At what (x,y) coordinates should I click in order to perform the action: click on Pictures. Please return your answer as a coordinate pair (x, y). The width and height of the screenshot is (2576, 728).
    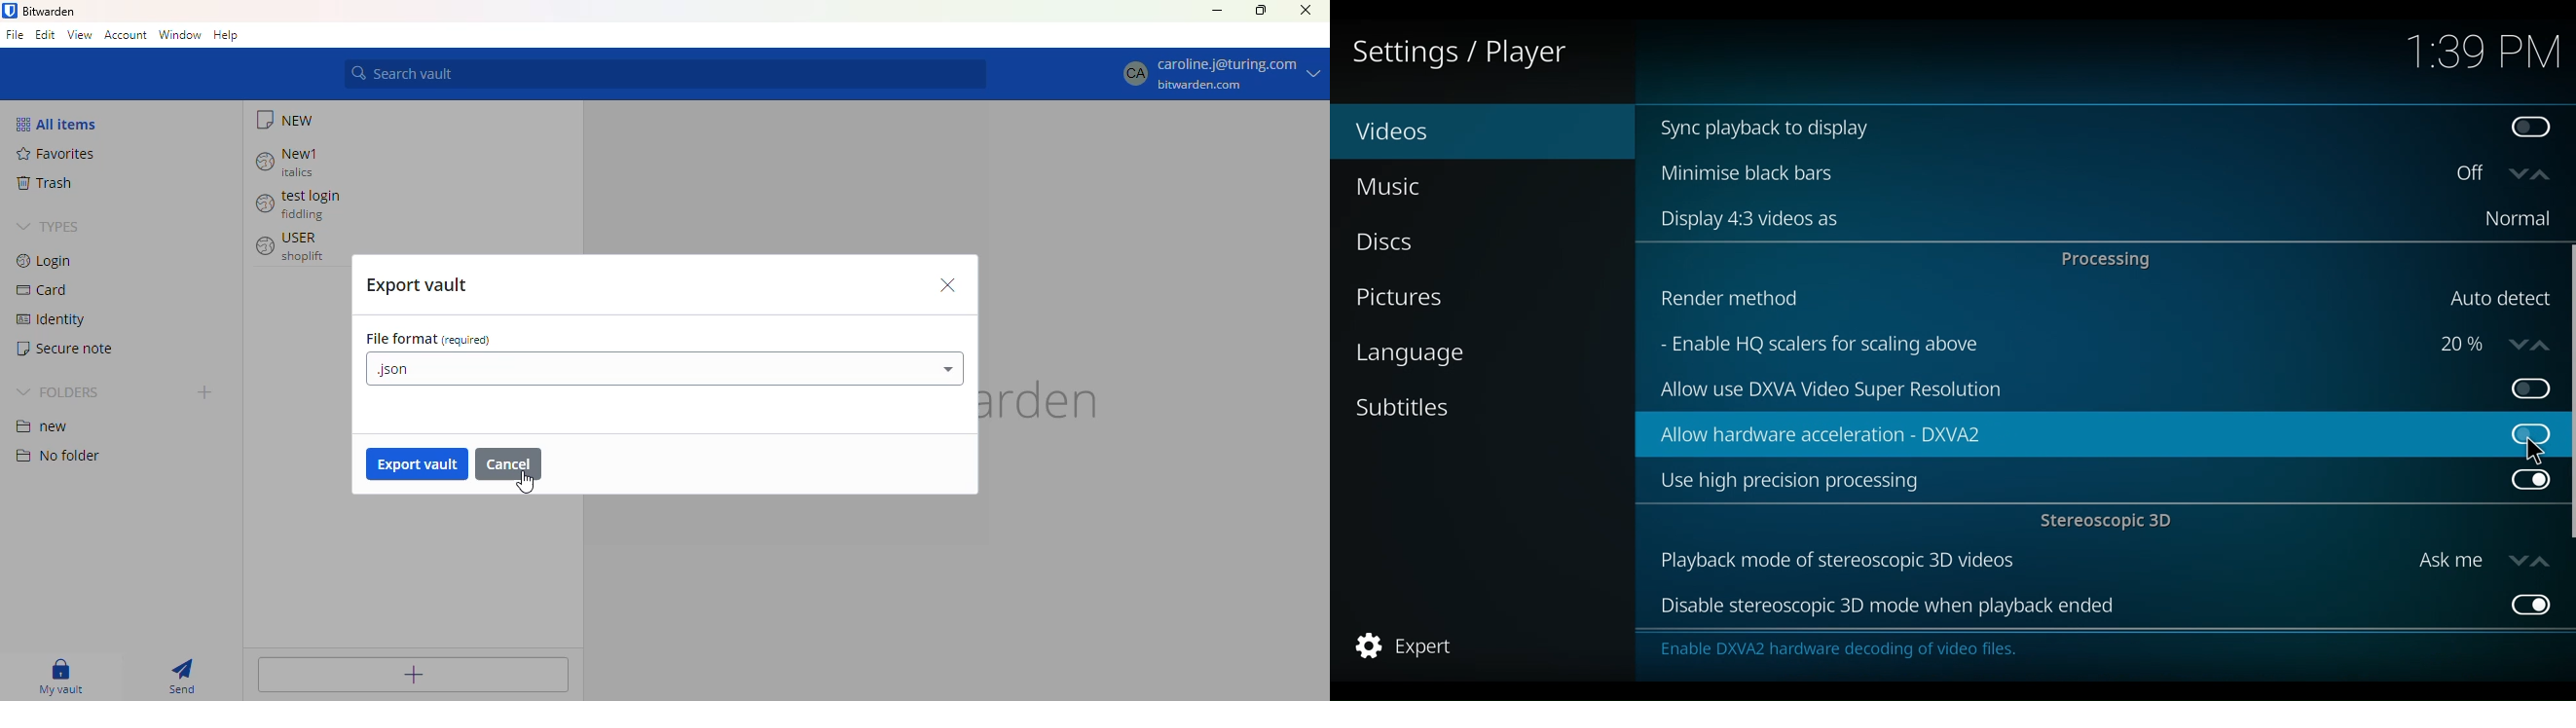
    Looking at the image, I should click on (1403, 299).